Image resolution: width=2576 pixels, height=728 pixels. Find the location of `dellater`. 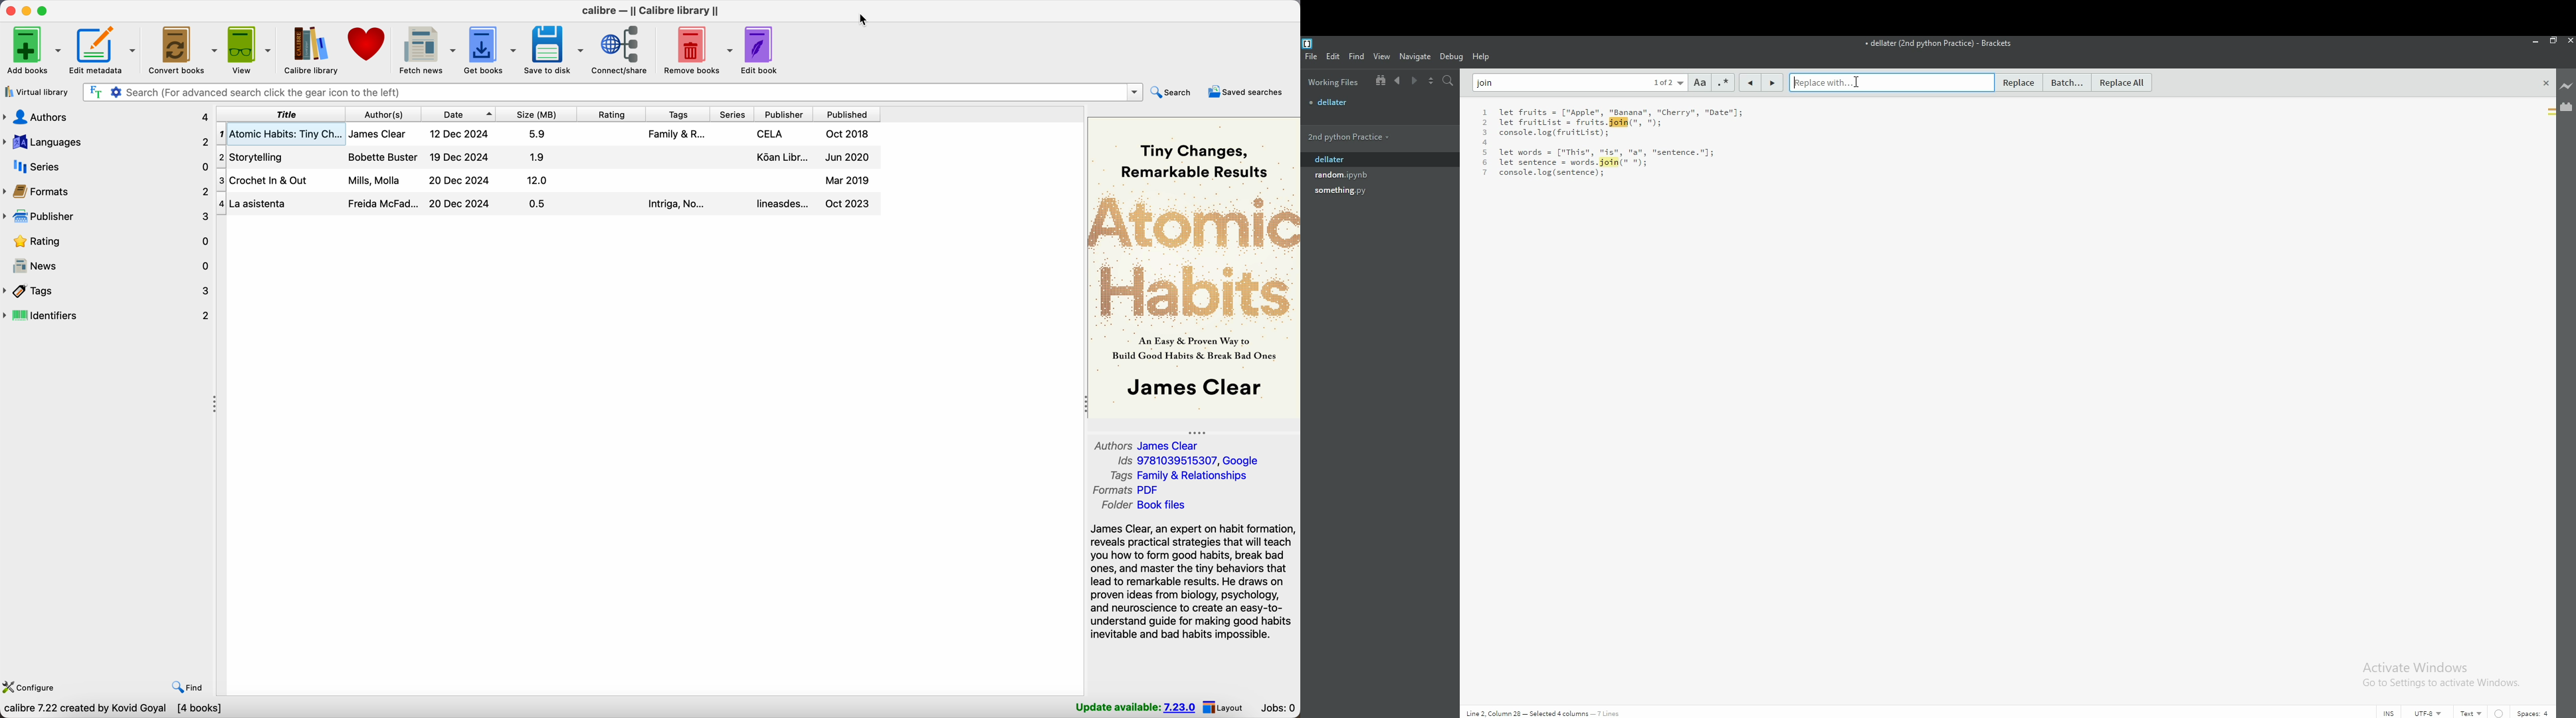

dellater is located at coordinates (1362, 160).